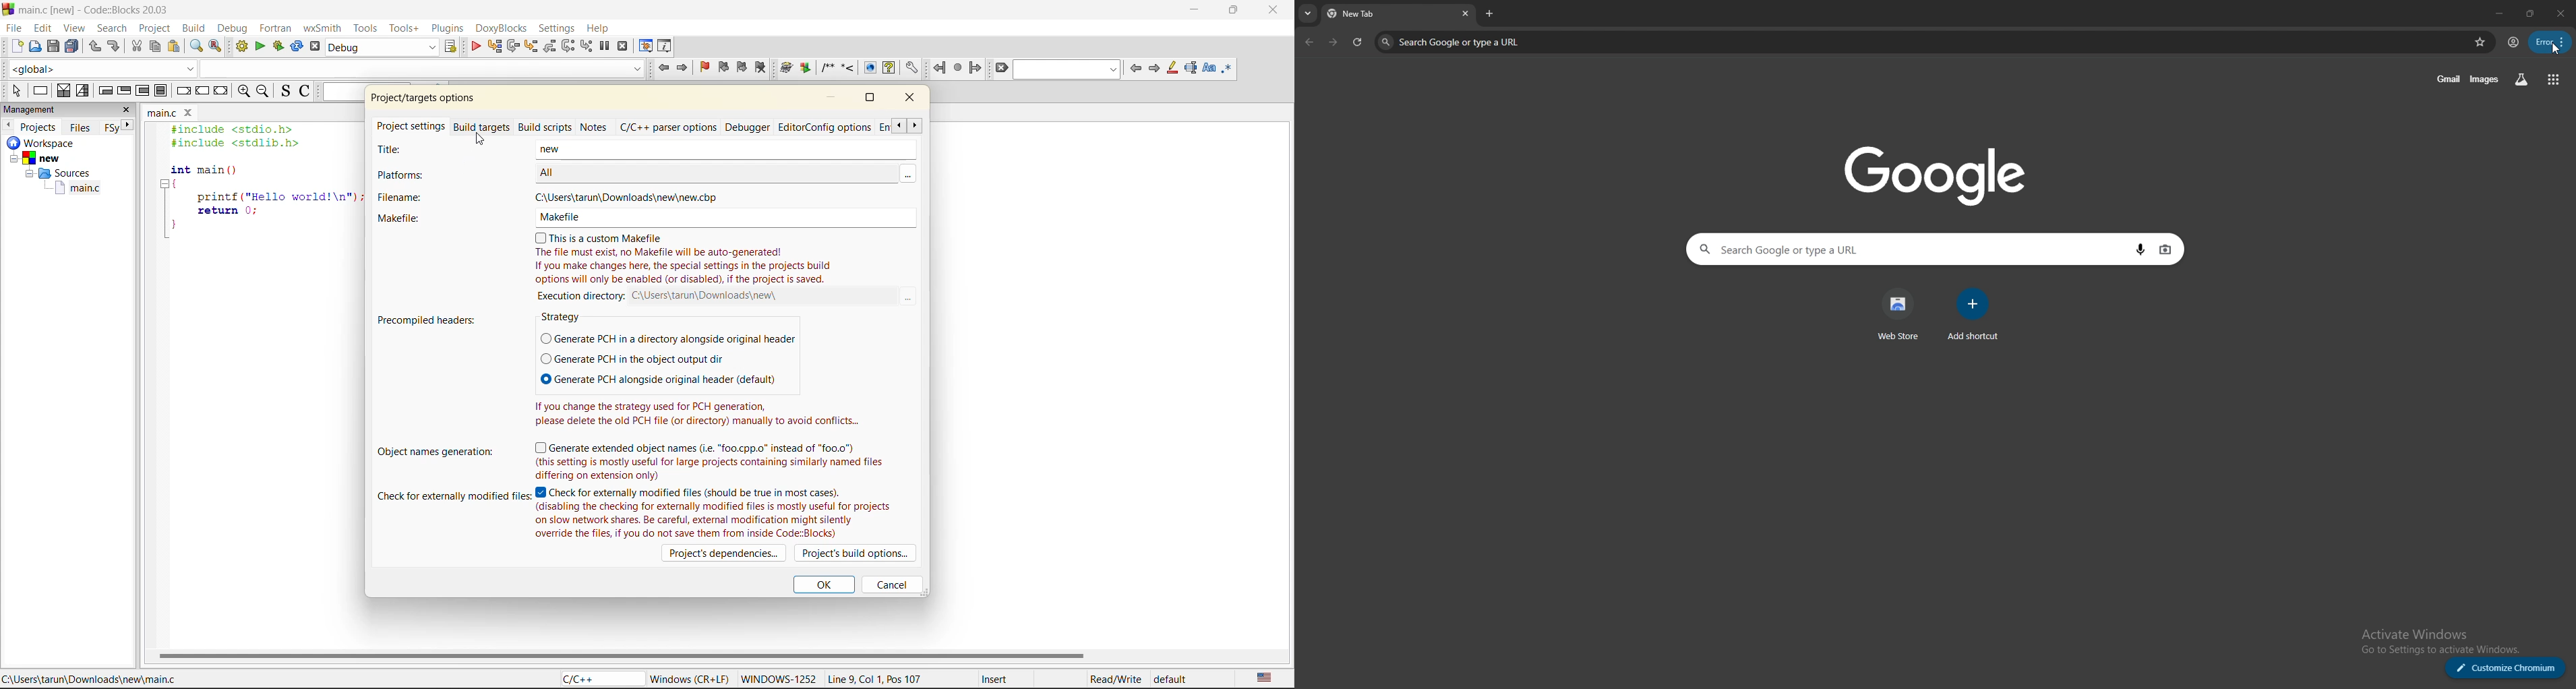 This screenshot has width=2576, height=700. Describe the element at coordinates (383, 48) in the screenshot. I see `build target` at that location.